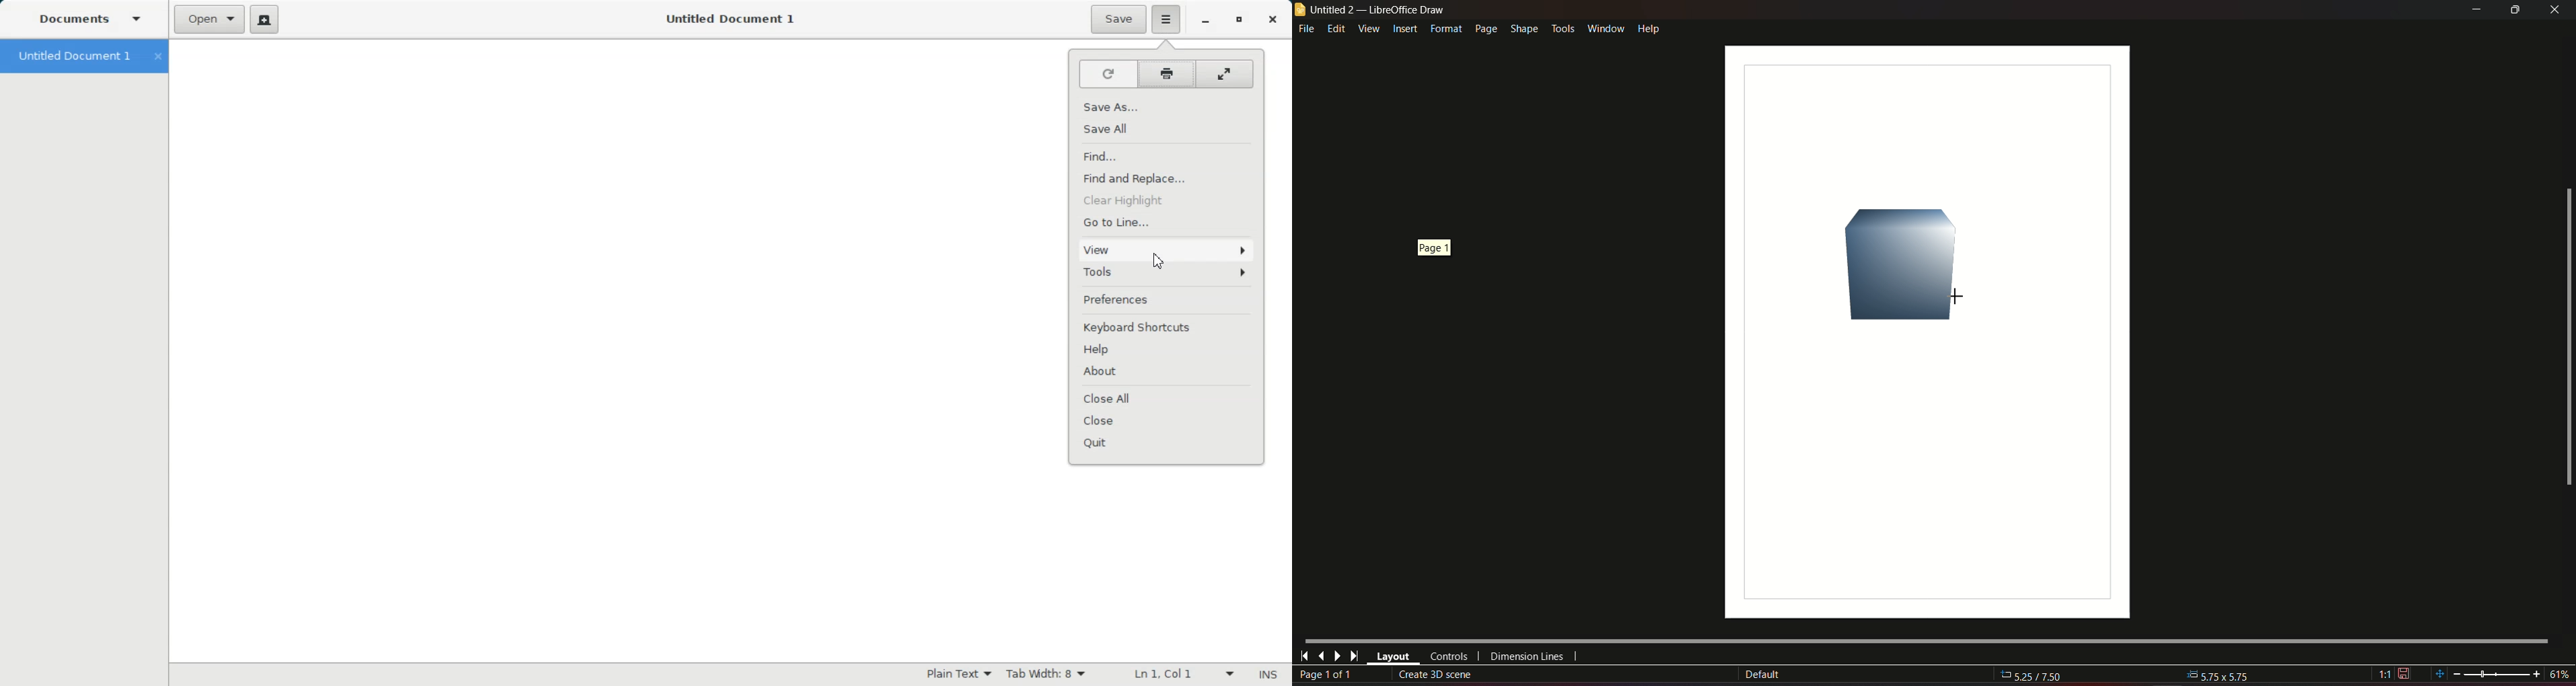 Image resolution: width=2576 pixels, height=700 pixels. What do you see at coordinates (1404, 29) in the screenshot?
I see `insert` at bounding box center [1404, 29].